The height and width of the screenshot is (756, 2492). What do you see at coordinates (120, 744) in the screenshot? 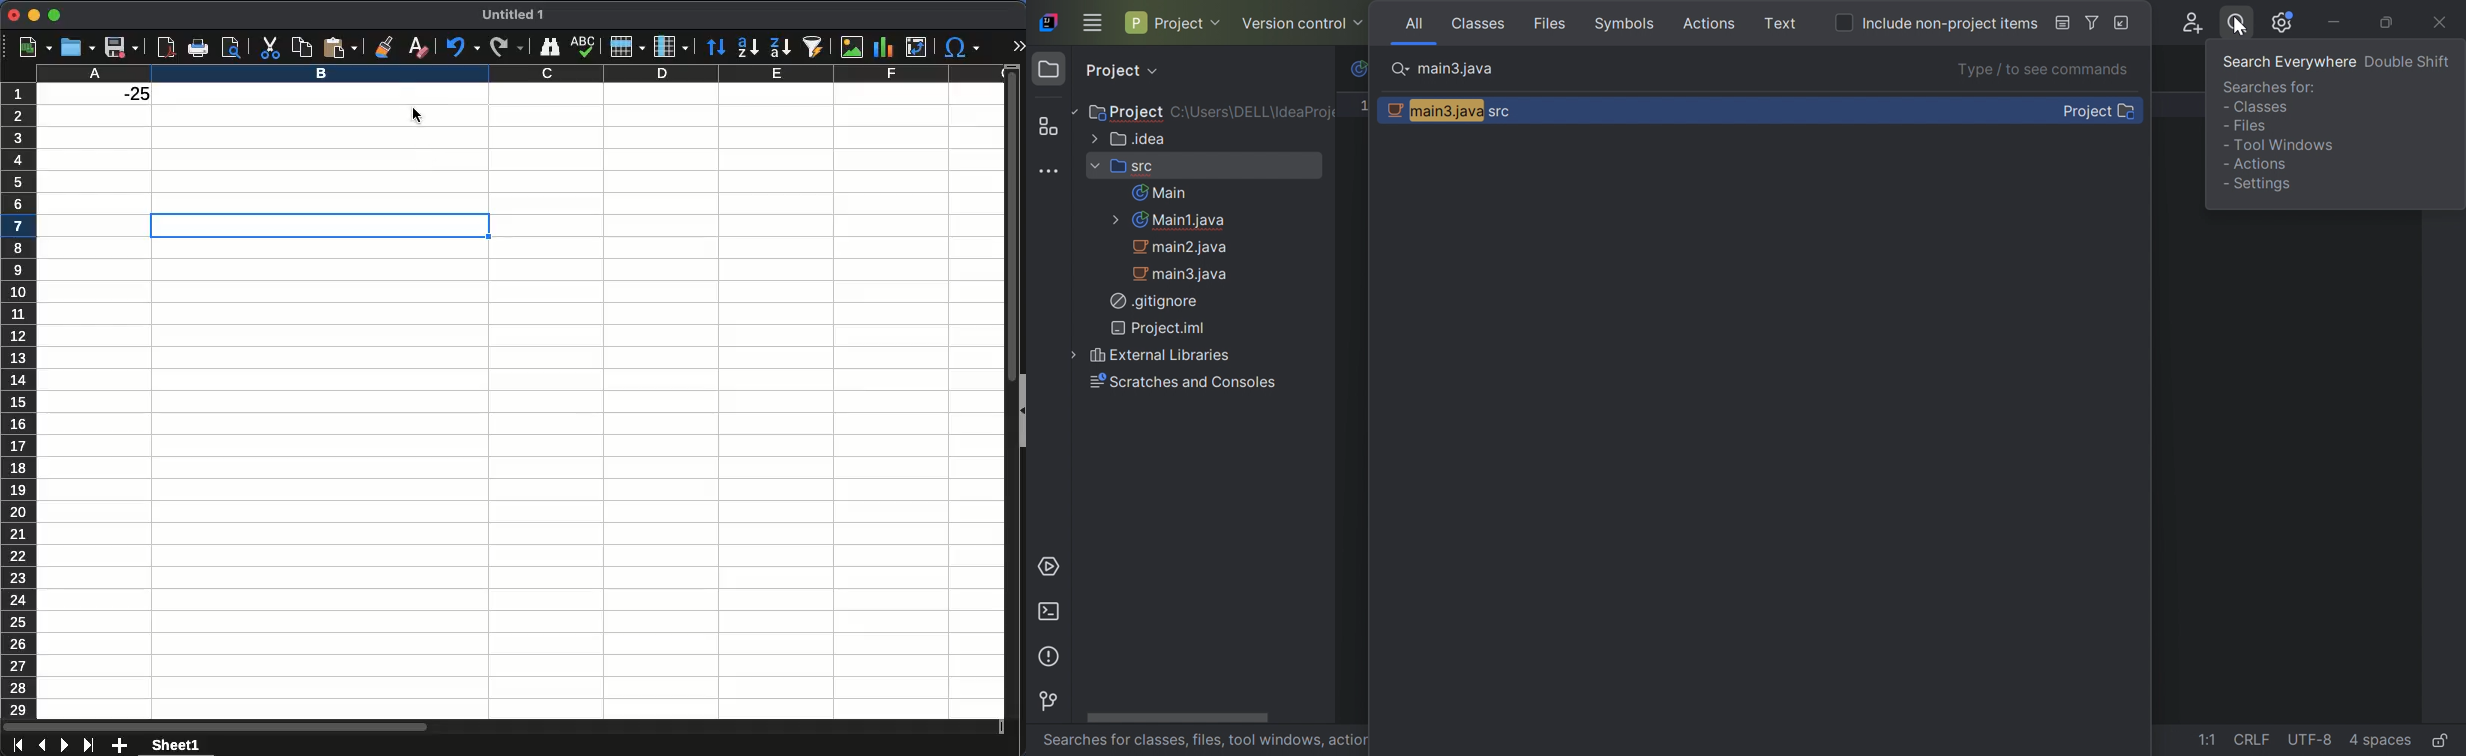
I see `add sheet` at bounding box center [120, 744].